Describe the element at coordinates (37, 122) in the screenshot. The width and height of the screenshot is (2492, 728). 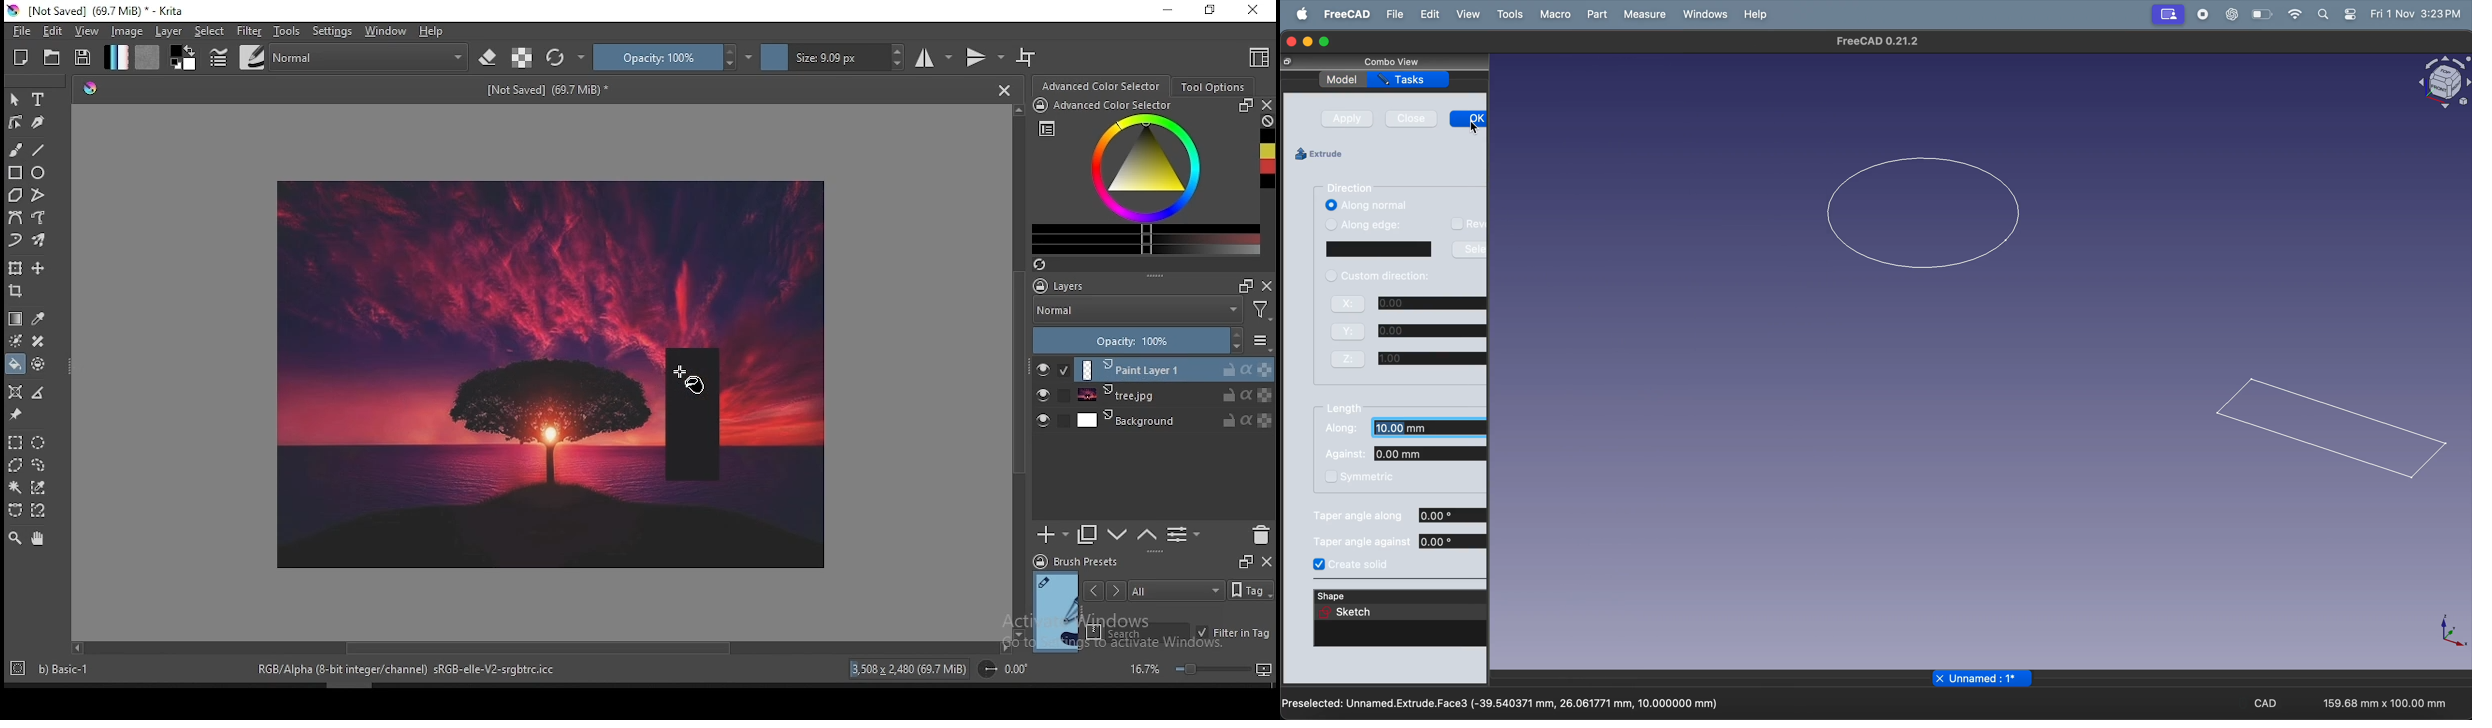
I see `calligraphy` at that location.